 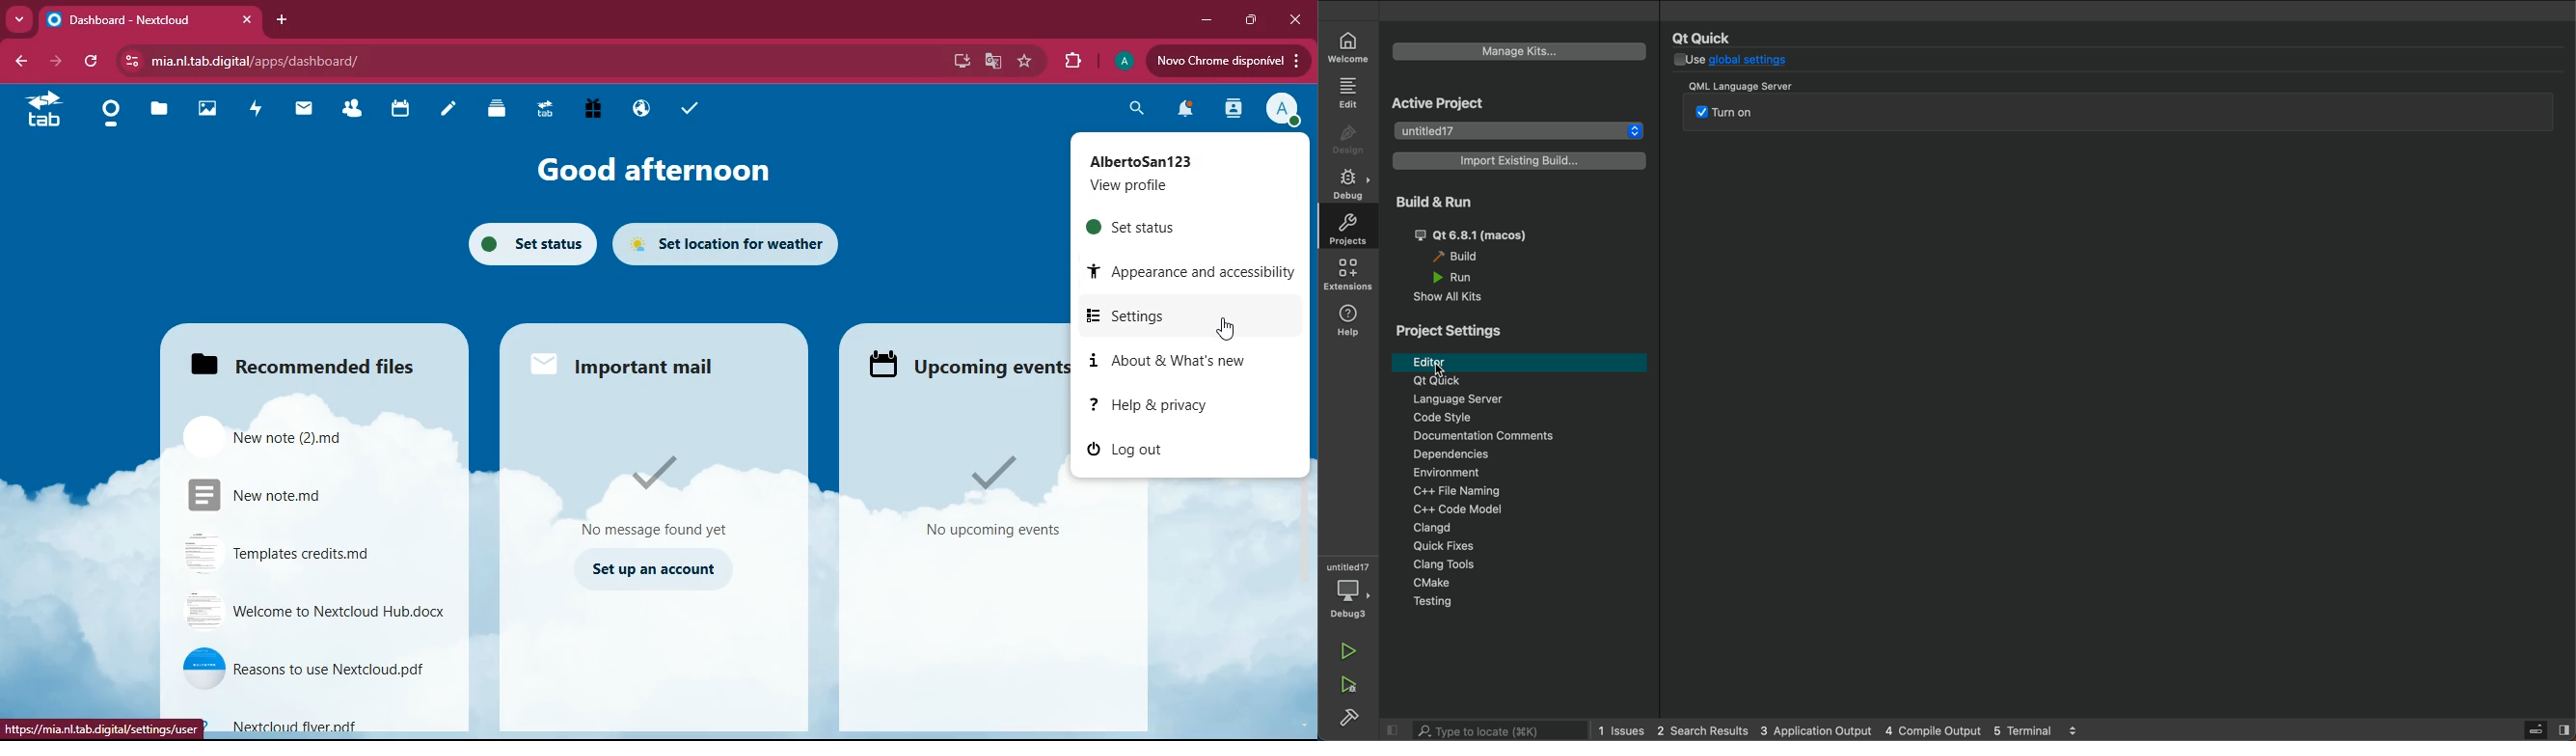 I want to click on friends, so click(x=352, y=110).